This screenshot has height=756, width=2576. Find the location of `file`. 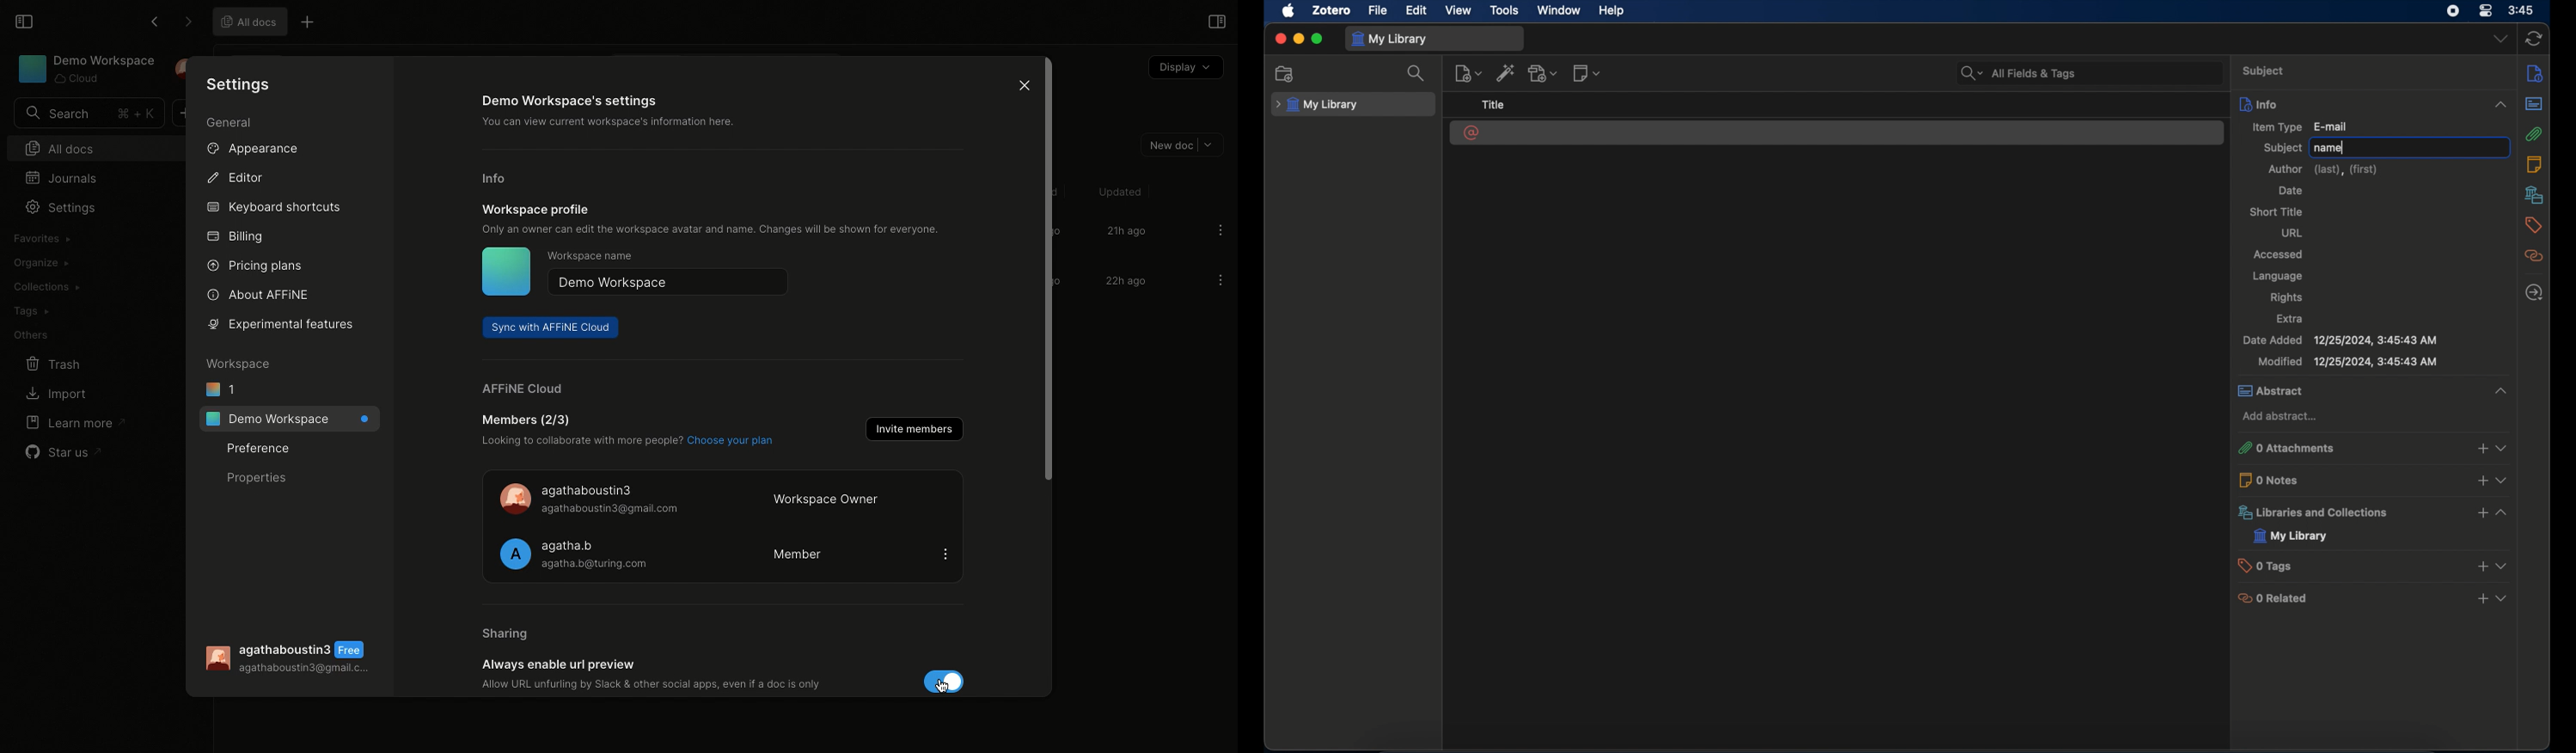

file is located at coordinates (1379, 11).